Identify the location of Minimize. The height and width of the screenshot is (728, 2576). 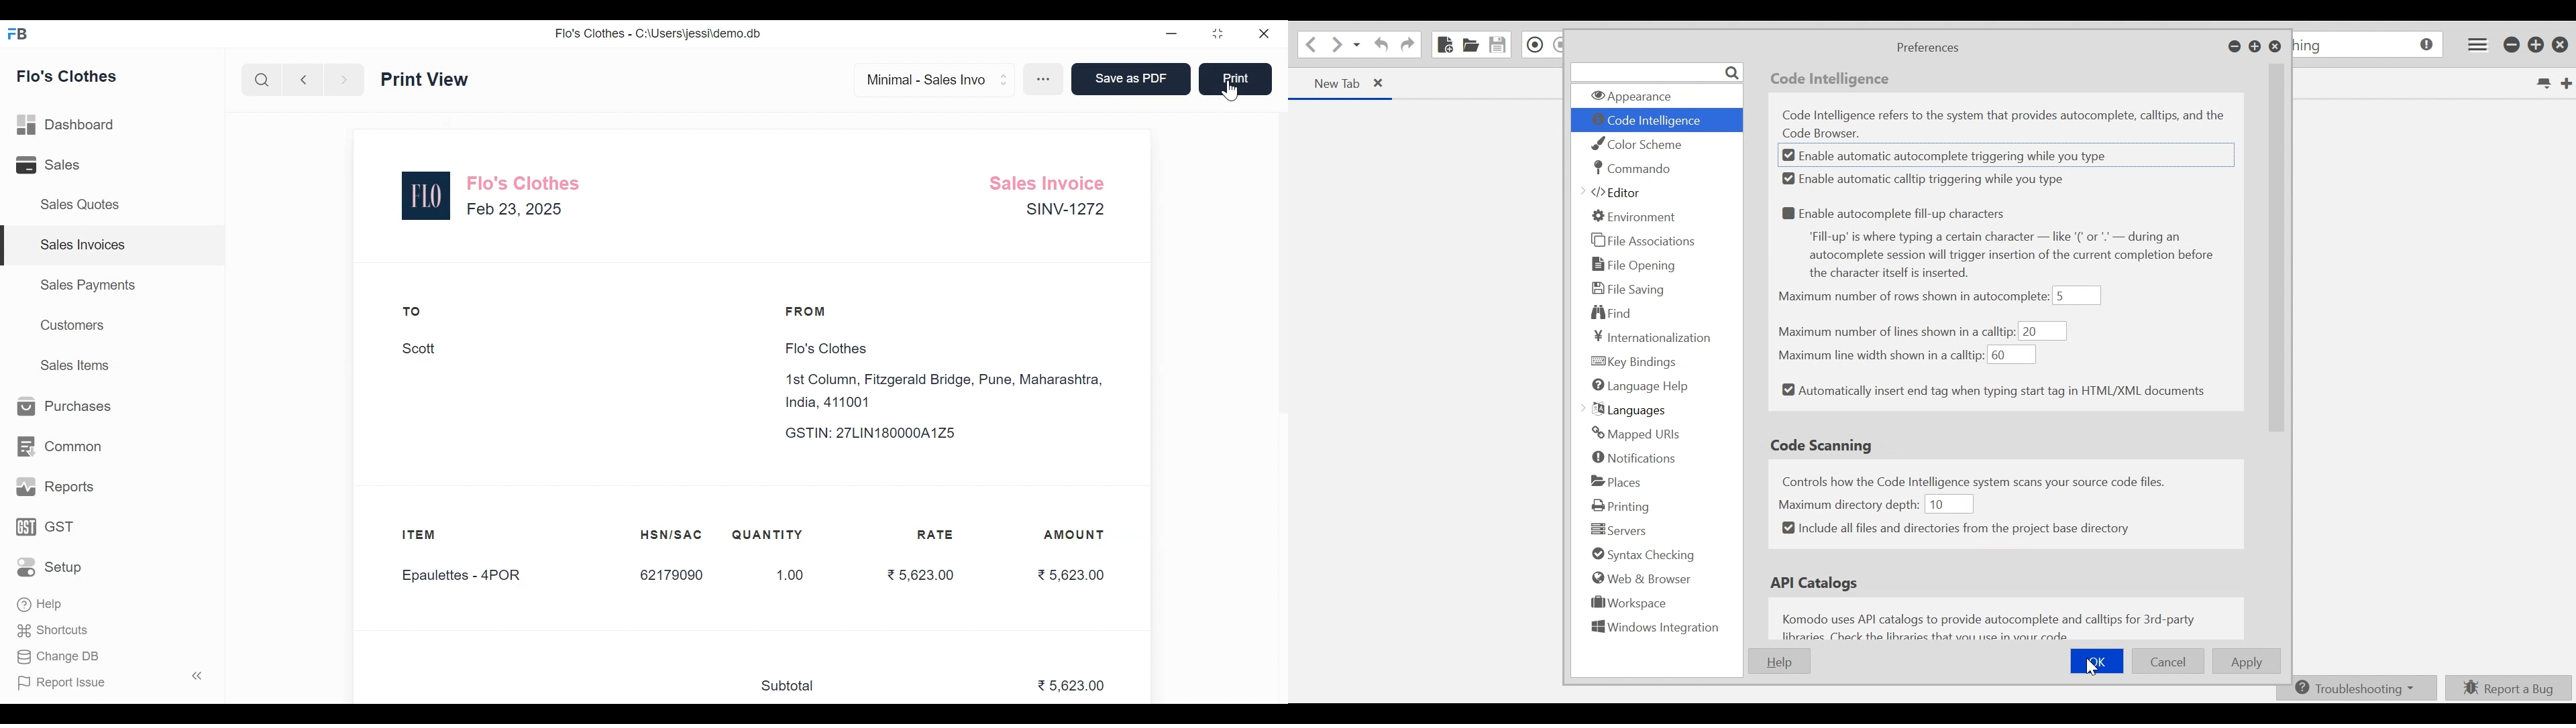
(1172, 34).